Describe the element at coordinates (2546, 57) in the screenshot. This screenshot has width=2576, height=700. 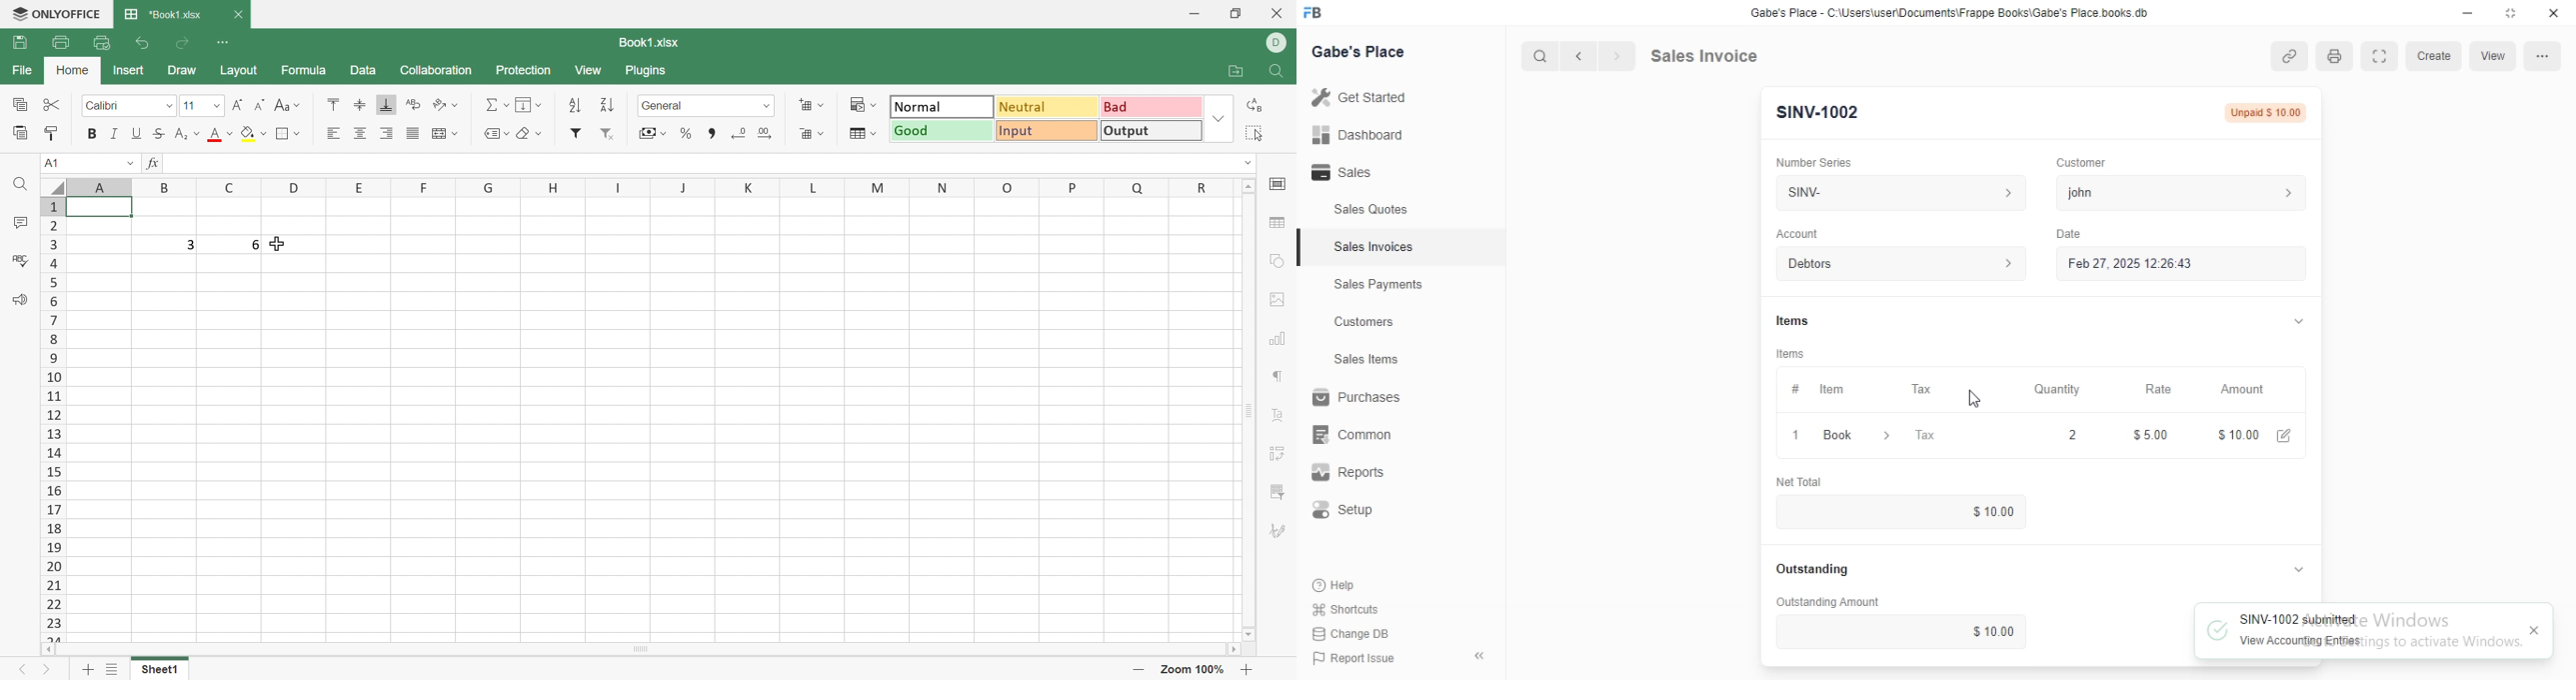
I see `Options` at that location.